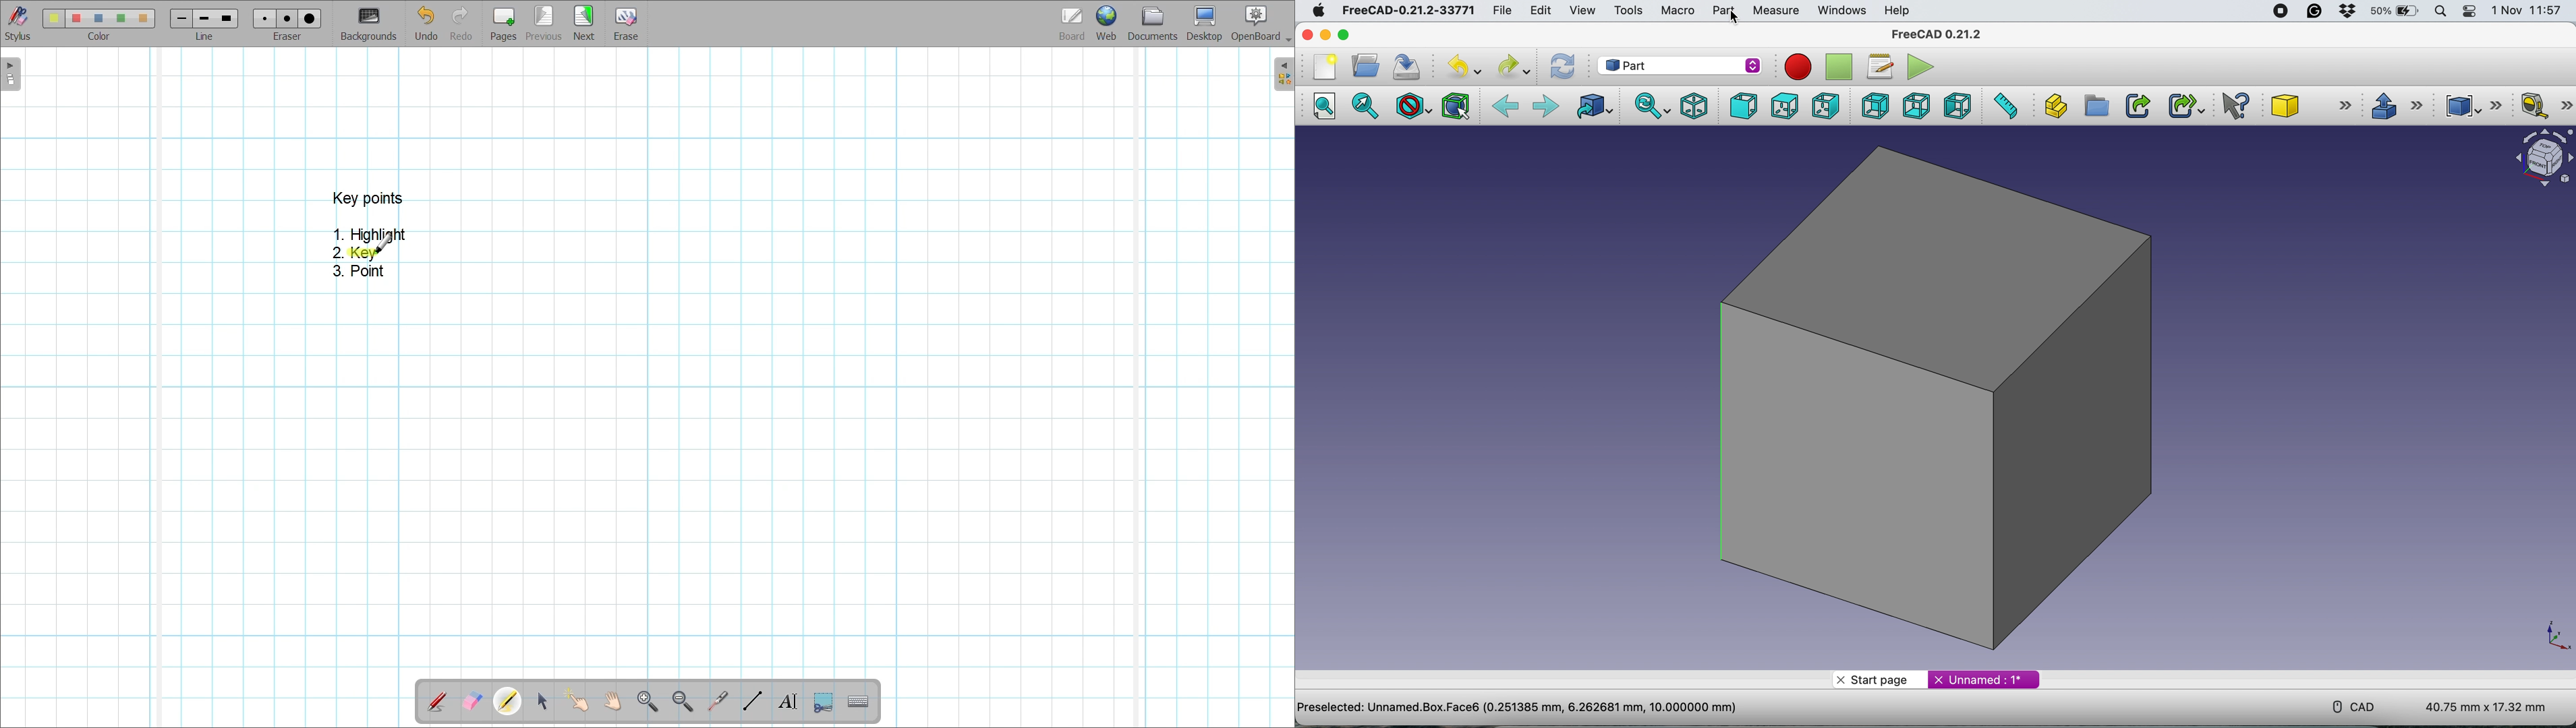  I want to click on left, so click(1957, 105).